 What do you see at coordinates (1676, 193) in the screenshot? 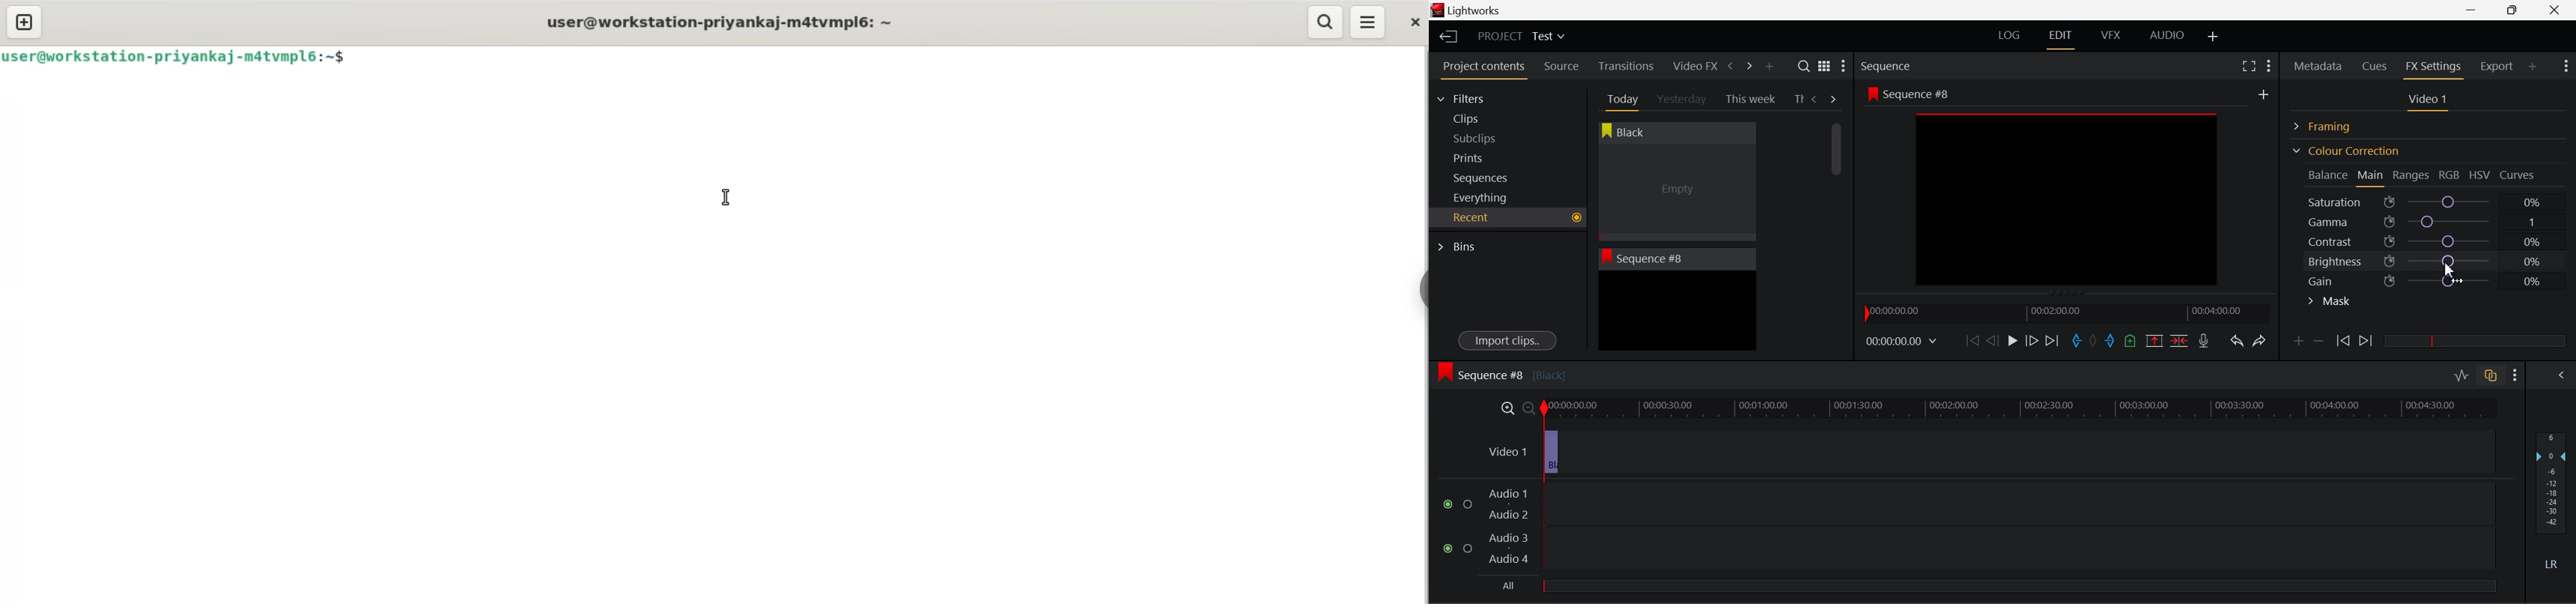
I see `Cursor MOUSE_DOWN on Black Clip` at bounding box center [1676, 193].